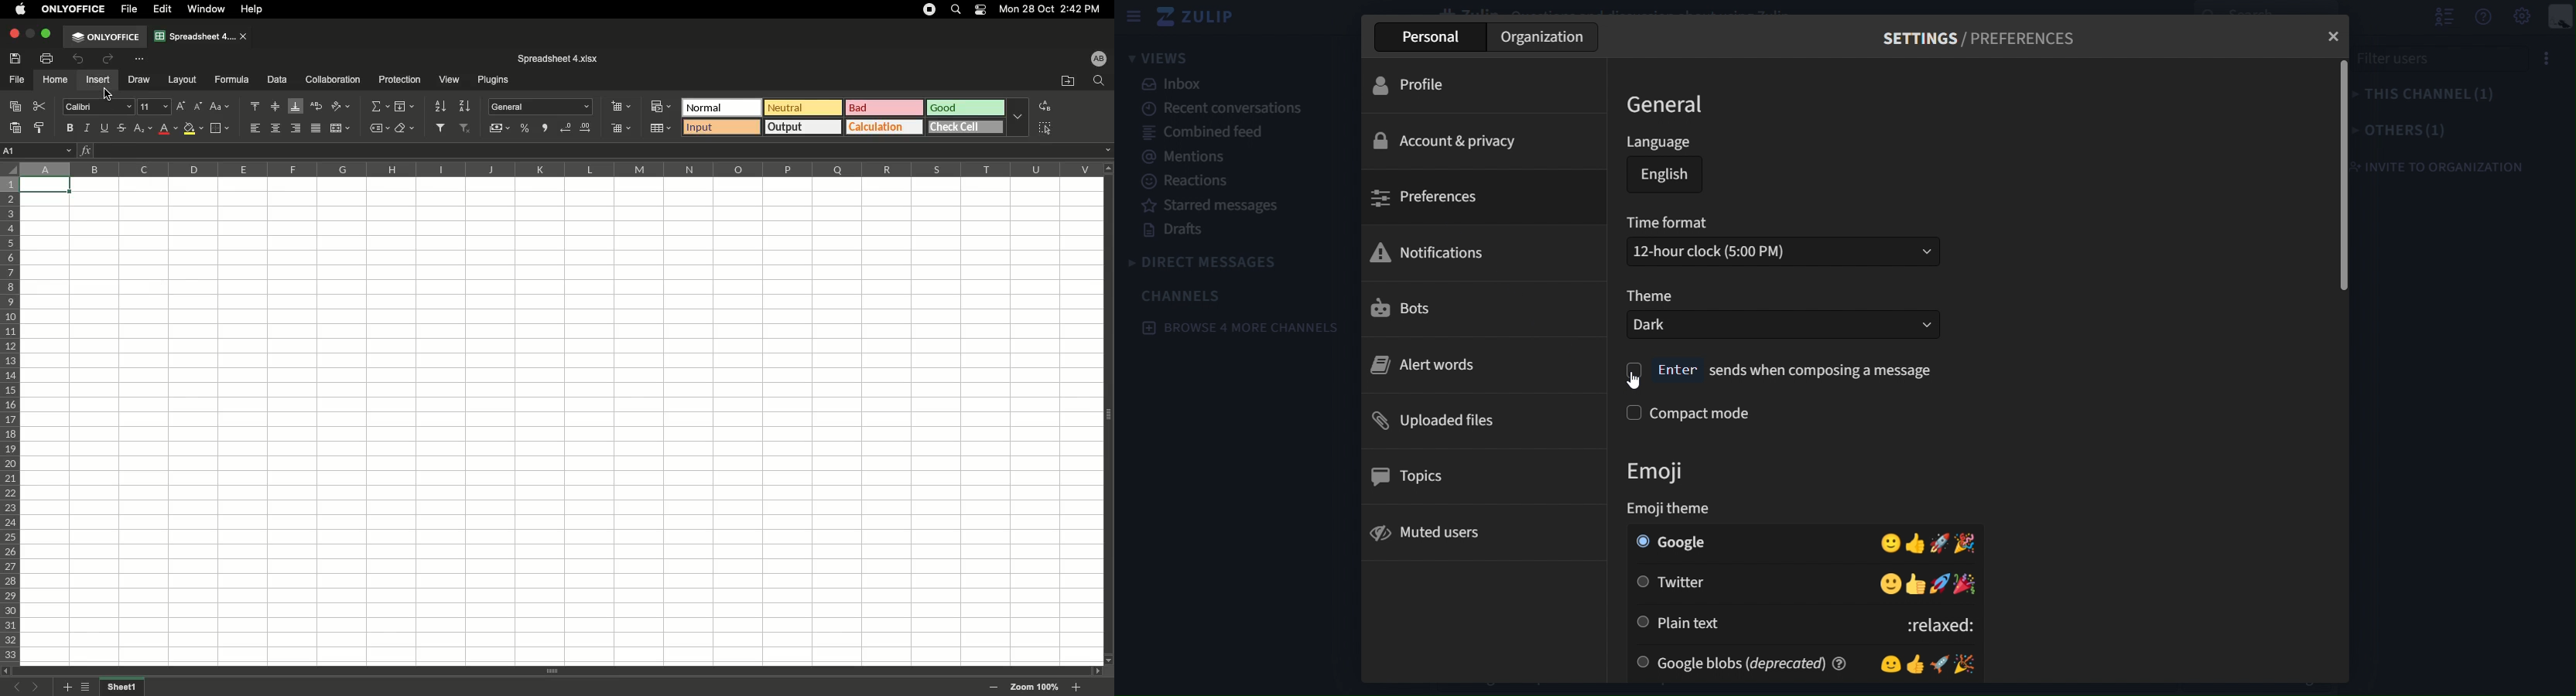 This screenshot has width=2576, height=700. What do you see at coordinates (106, 128) in the screenshot?
I see `Underline` at bounding box center [106, 128].